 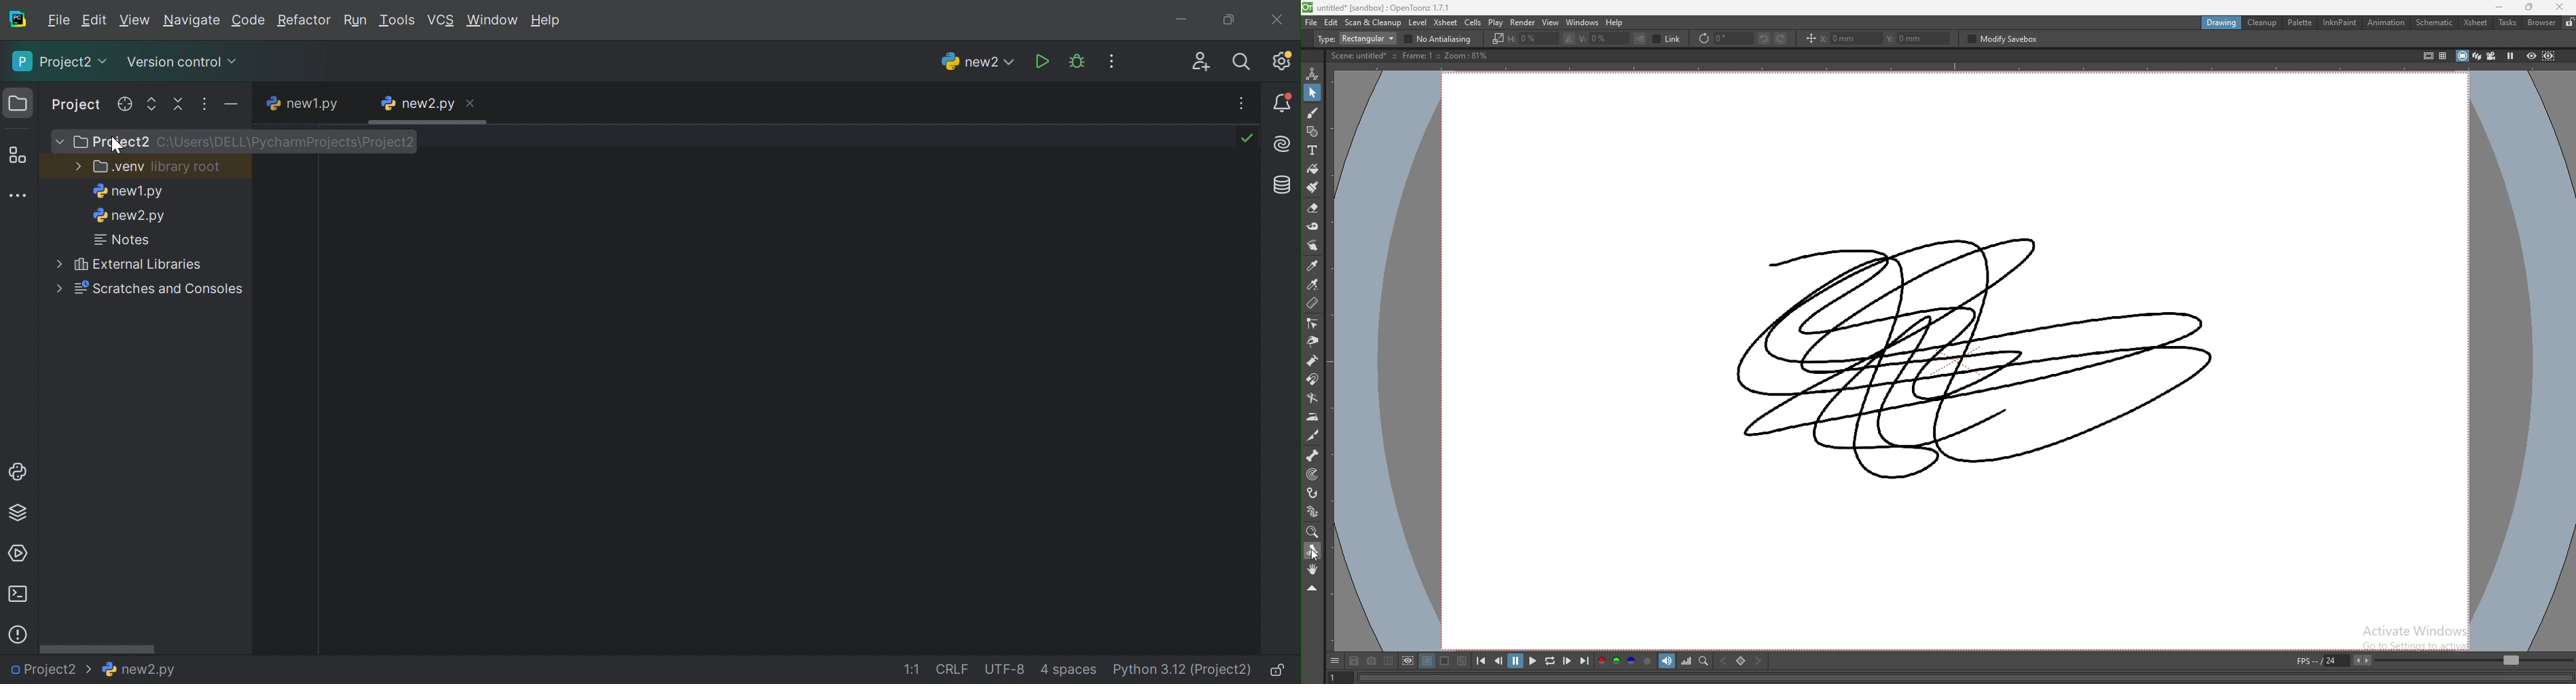 What do you see at coordinates (304, 102) in the screenshot?
I see `new1.py` at bounding box center [304, 102].